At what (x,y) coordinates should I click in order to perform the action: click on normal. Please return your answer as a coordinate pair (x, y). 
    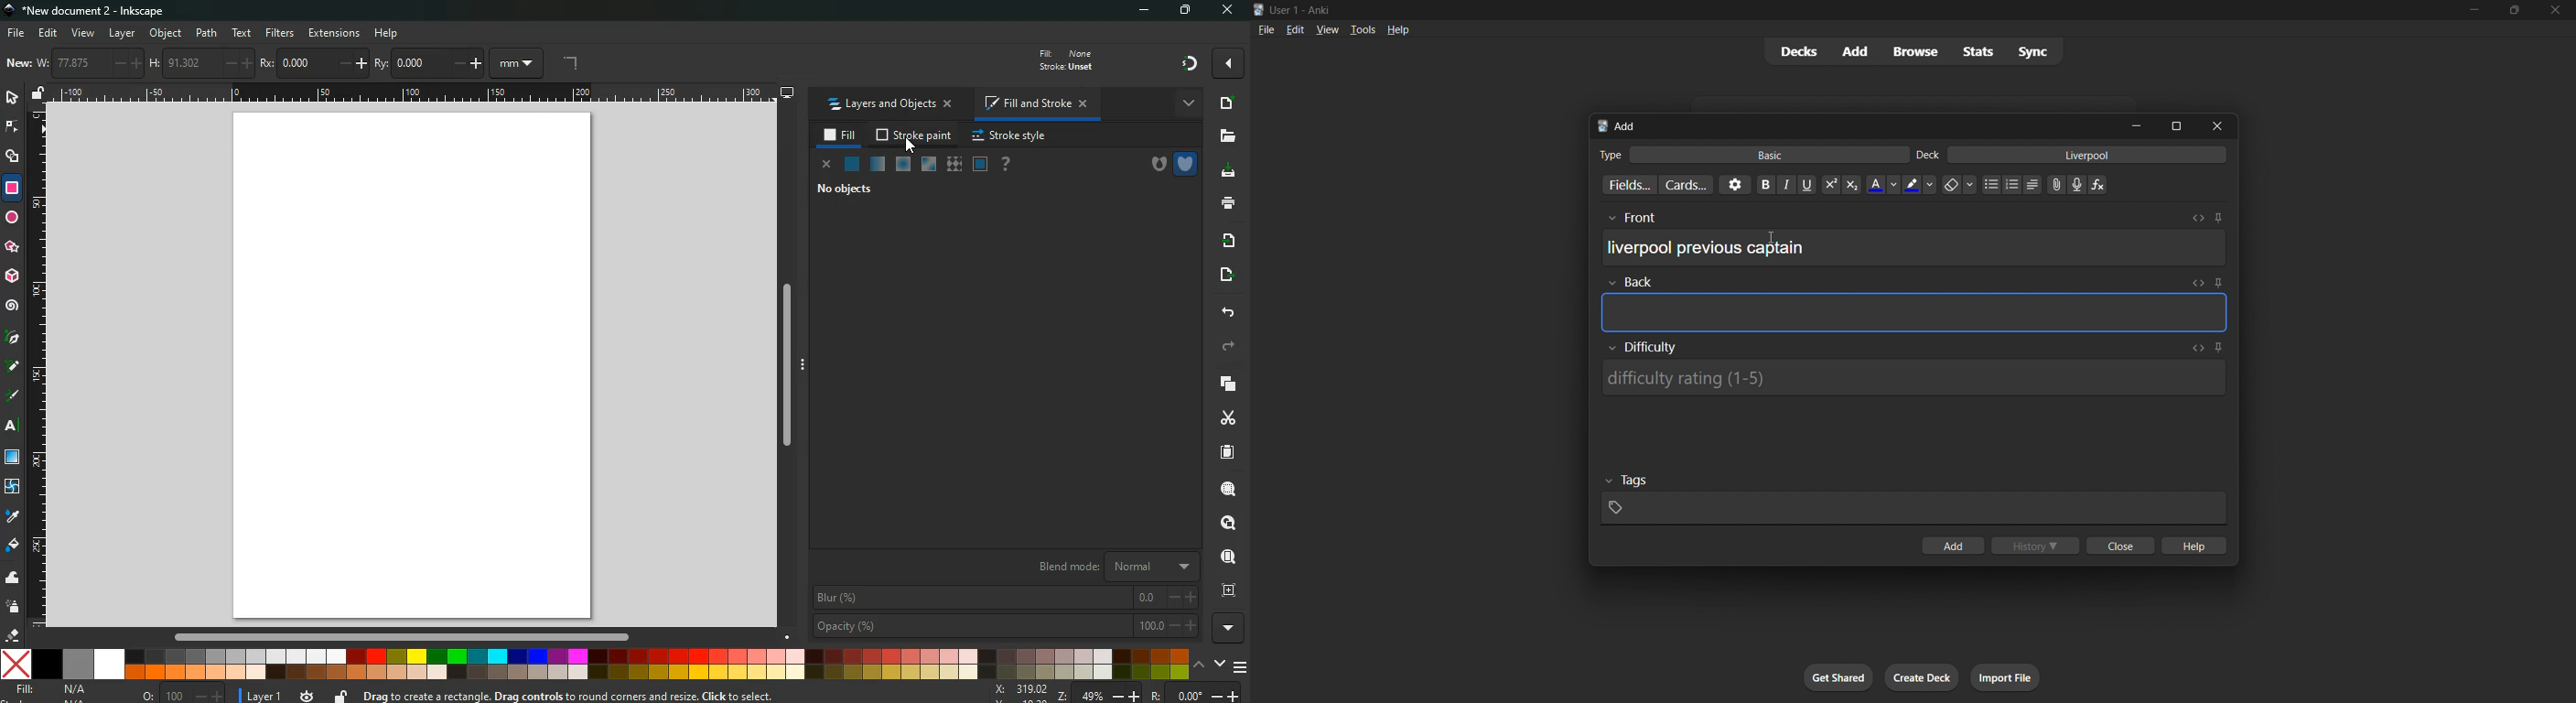
    Looking at the image, I should click on (851, 164).